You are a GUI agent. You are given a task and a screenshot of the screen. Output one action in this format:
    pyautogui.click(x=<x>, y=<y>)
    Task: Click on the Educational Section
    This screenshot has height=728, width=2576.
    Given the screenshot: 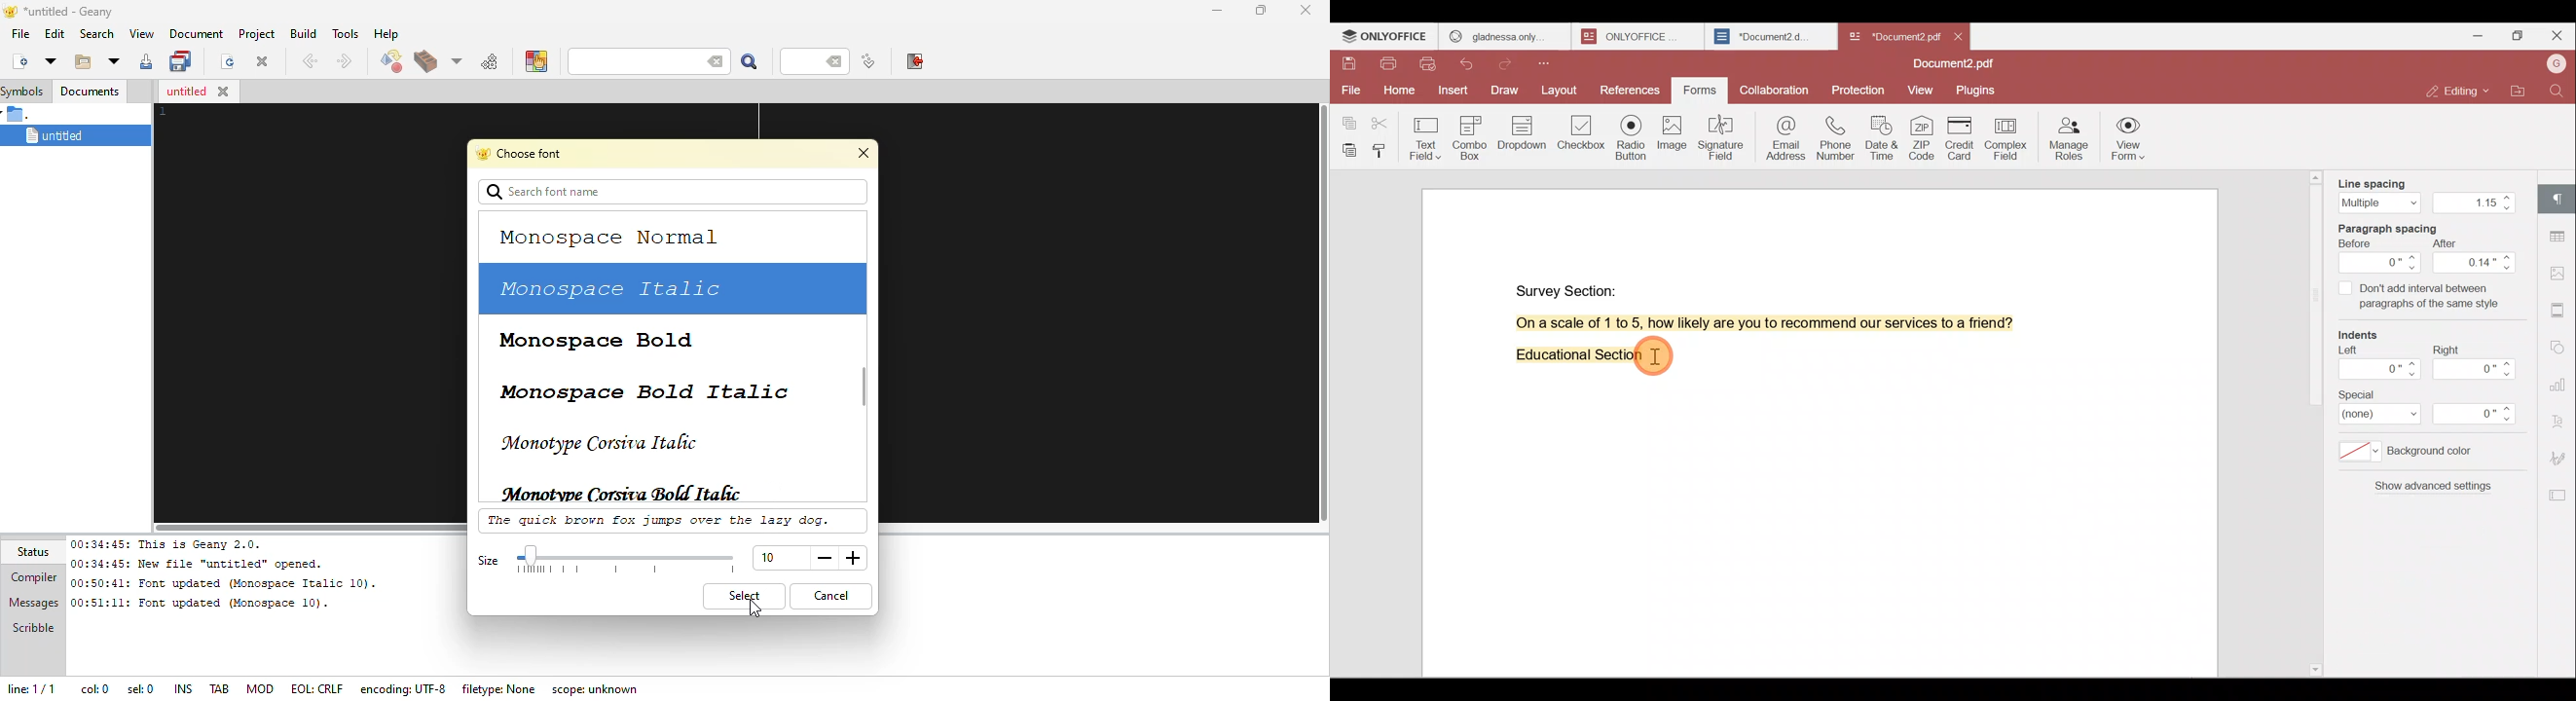 What is the action you would take?
    pyautogui.click(x=1574, y=358)
    